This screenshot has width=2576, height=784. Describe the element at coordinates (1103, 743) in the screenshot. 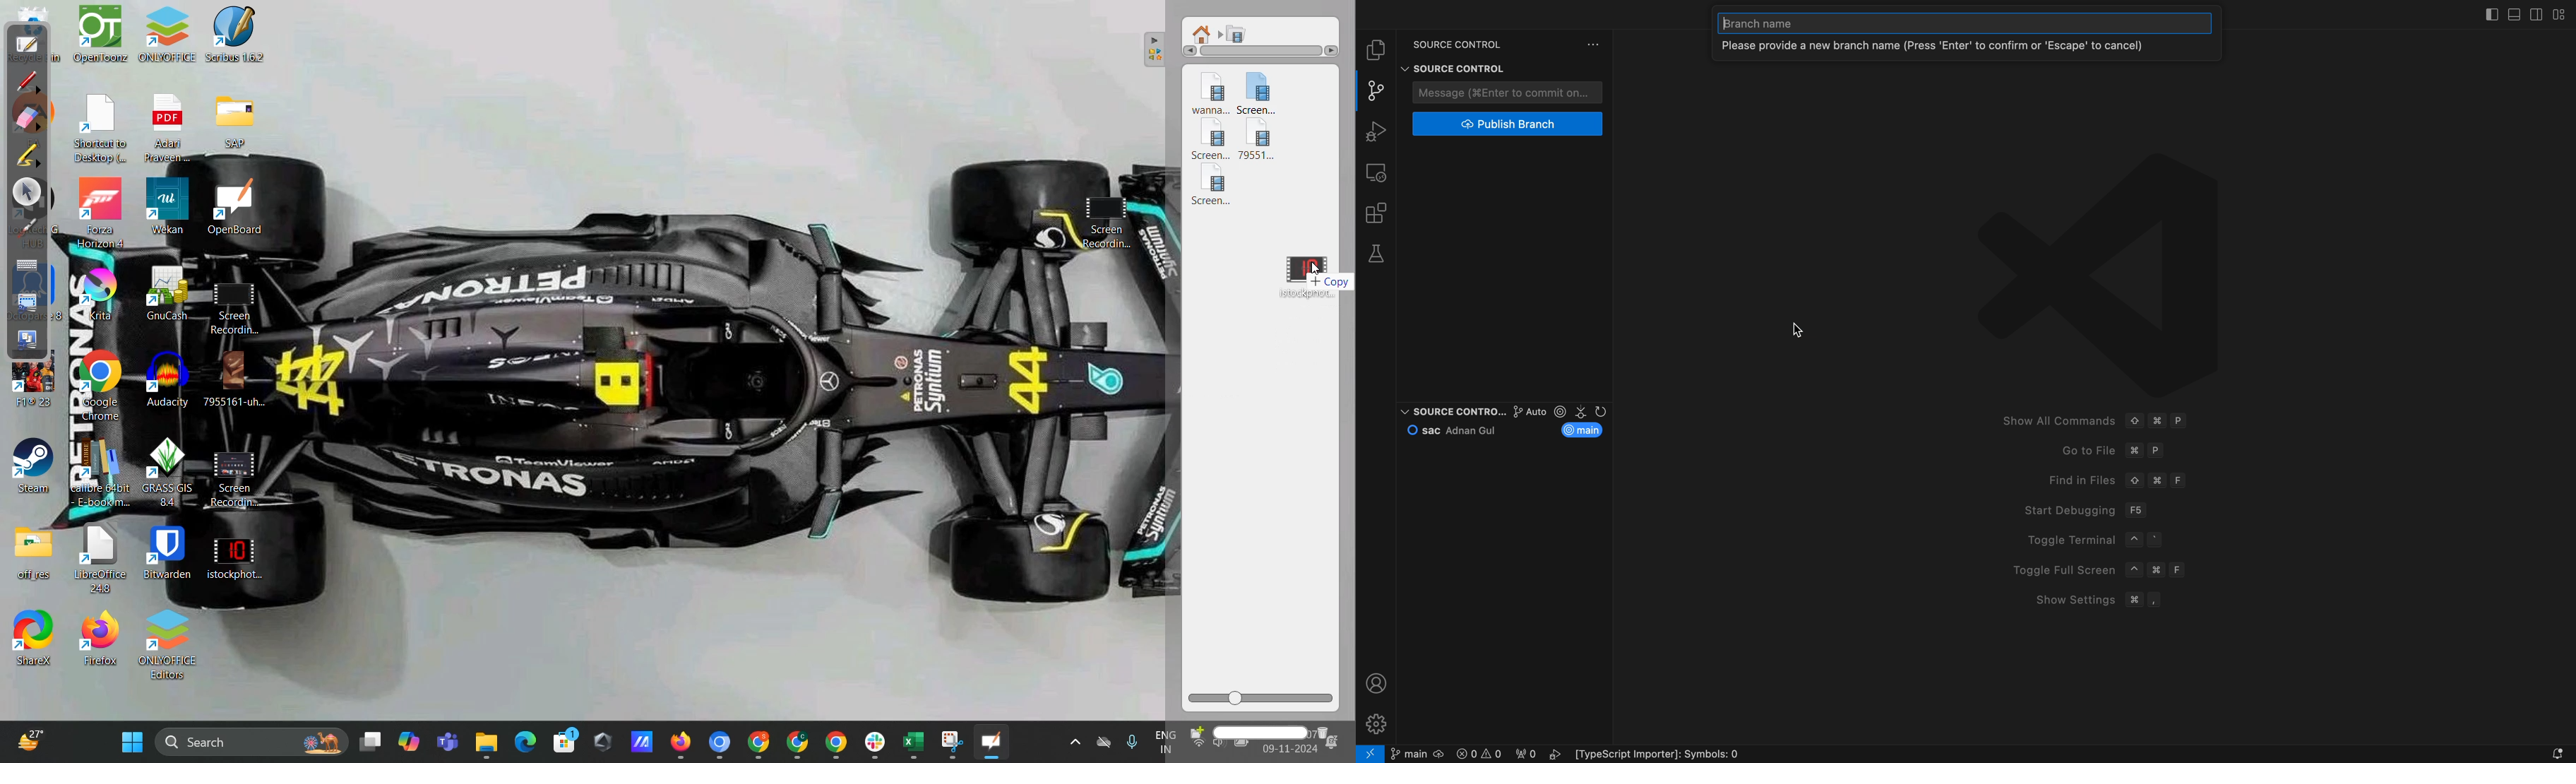

I see `One drive` at that location.